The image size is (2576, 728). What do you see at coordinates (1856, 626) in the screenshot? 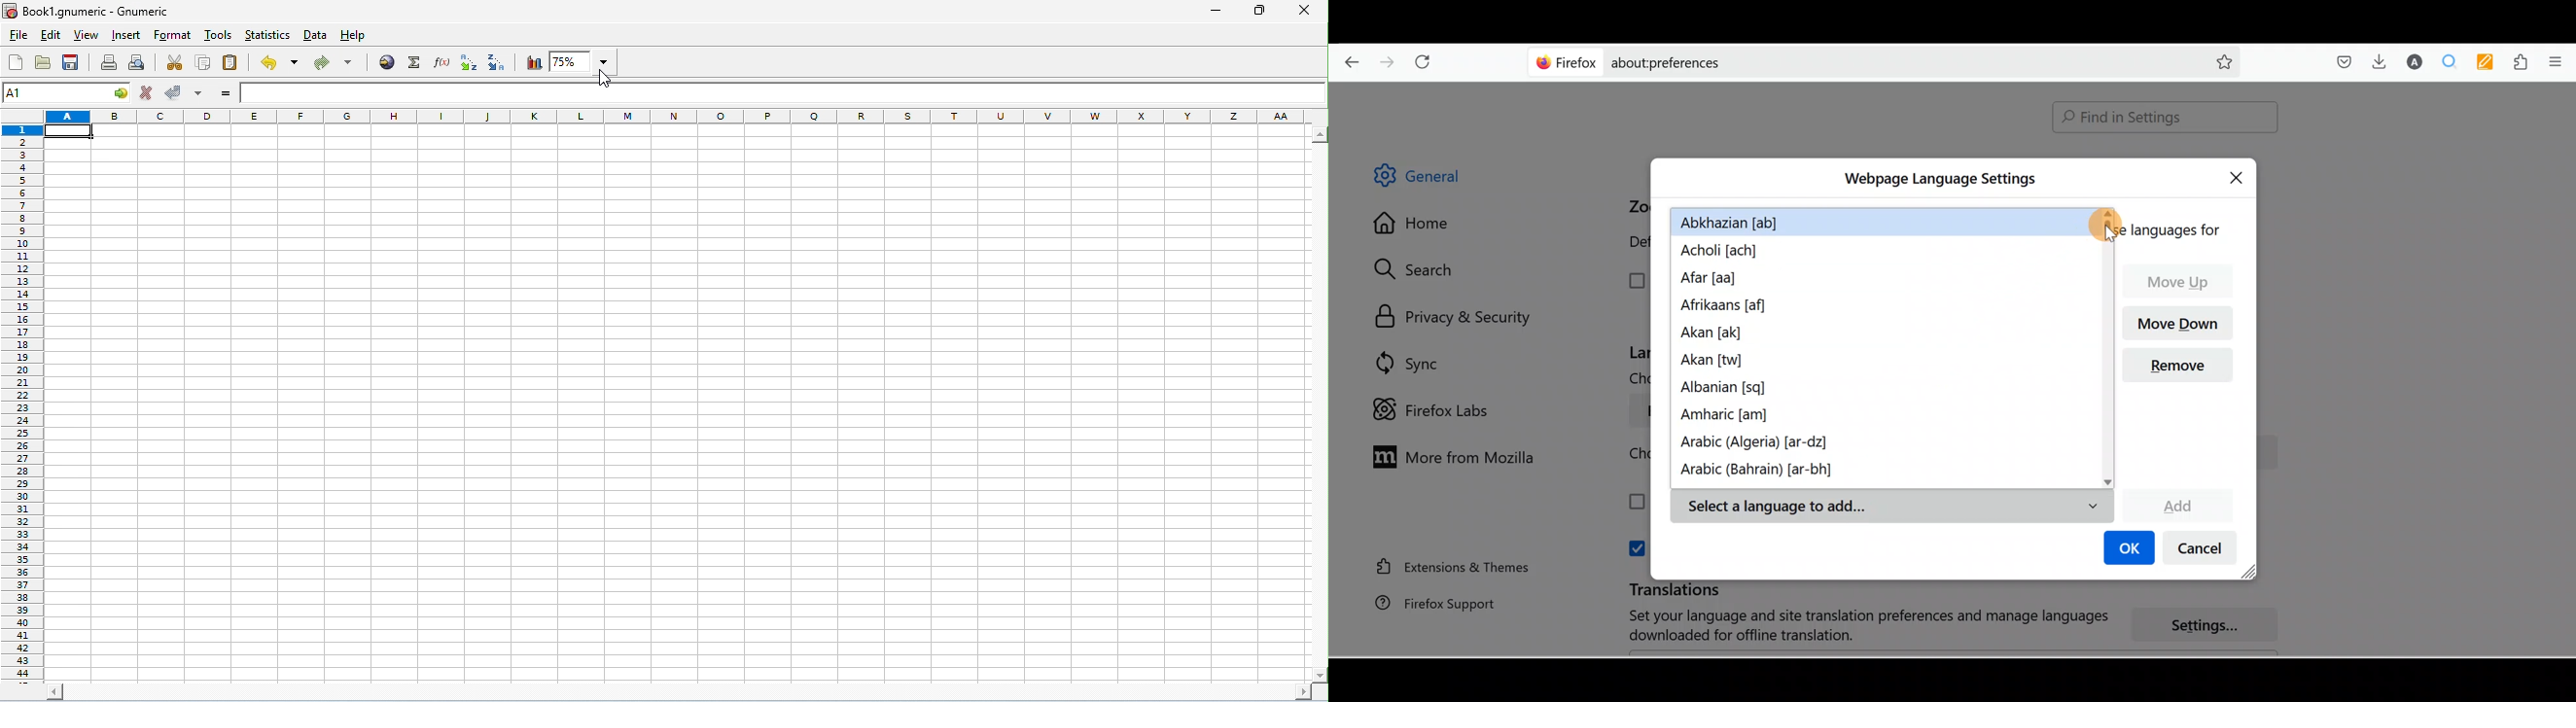
I see `Set your language and site translation preferences and manage language download for offline translation.` at bounding box center [1856, 626].